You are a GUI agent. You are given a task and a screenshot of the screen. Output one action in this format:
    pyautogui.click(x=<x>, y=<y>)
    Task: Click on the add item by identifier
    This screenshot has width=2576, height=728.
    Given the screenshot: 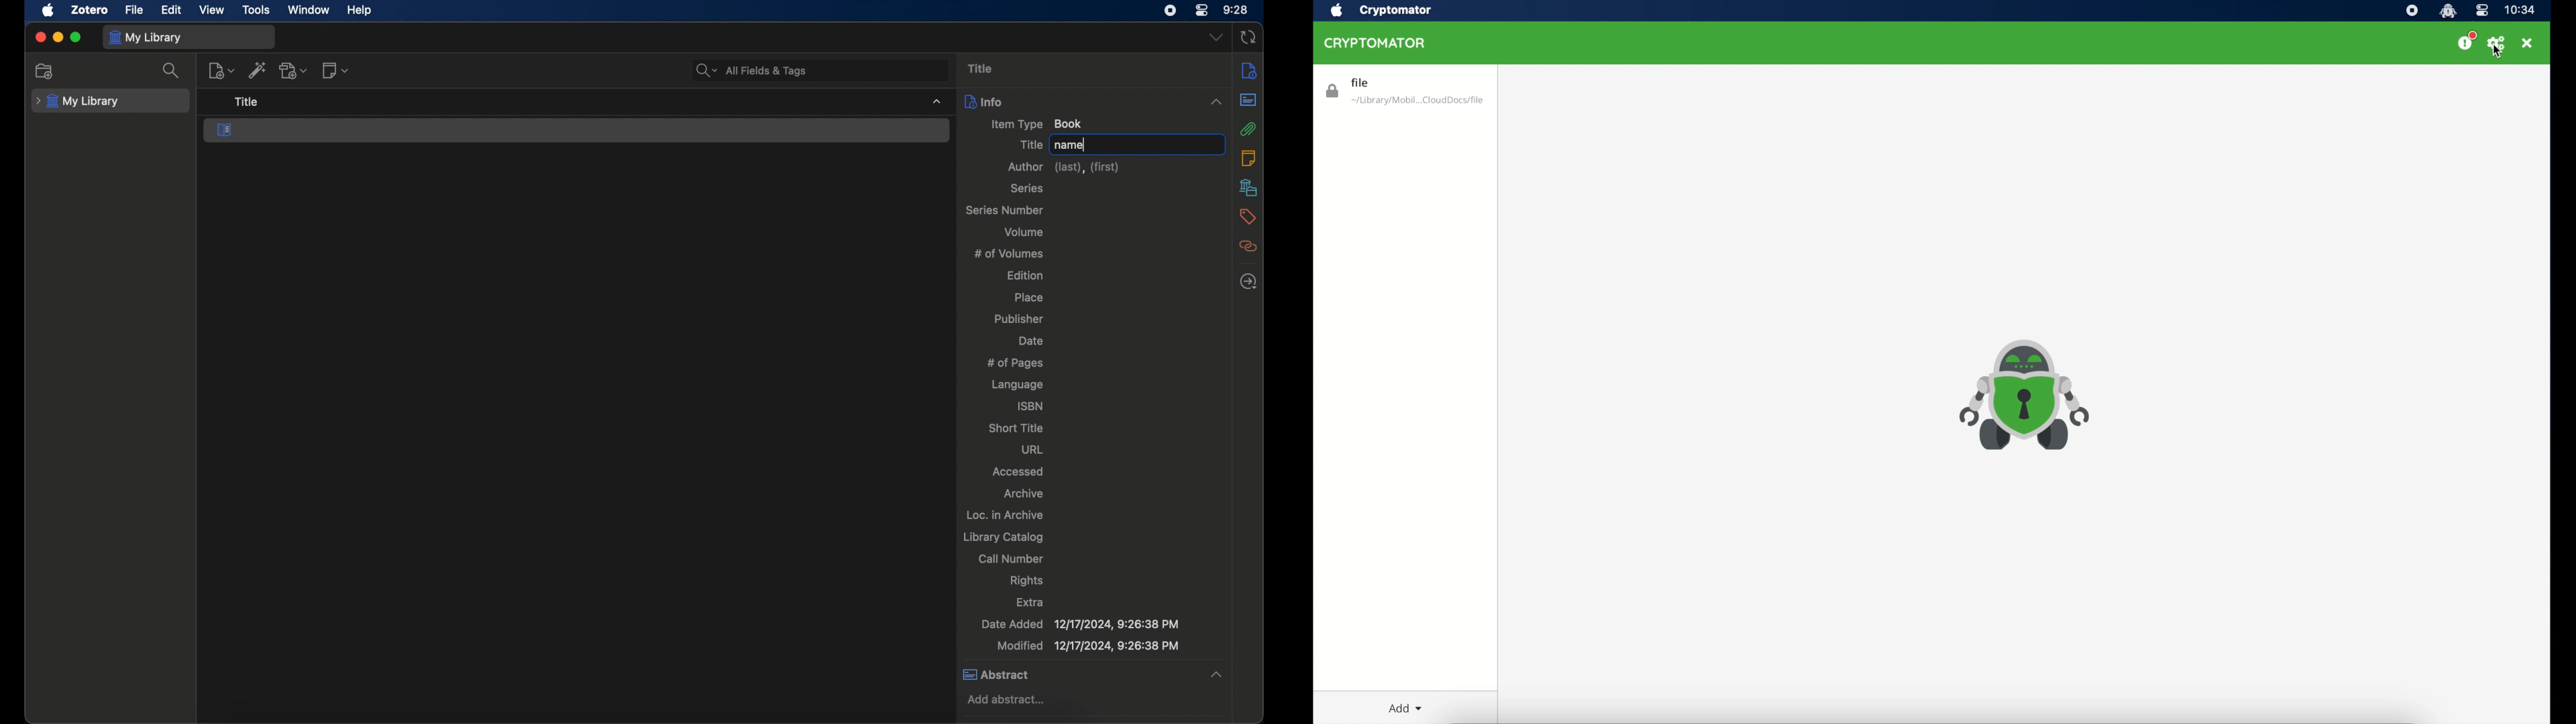 What is the action you would take?
    pyautogui.click(x=257, y=70)
    